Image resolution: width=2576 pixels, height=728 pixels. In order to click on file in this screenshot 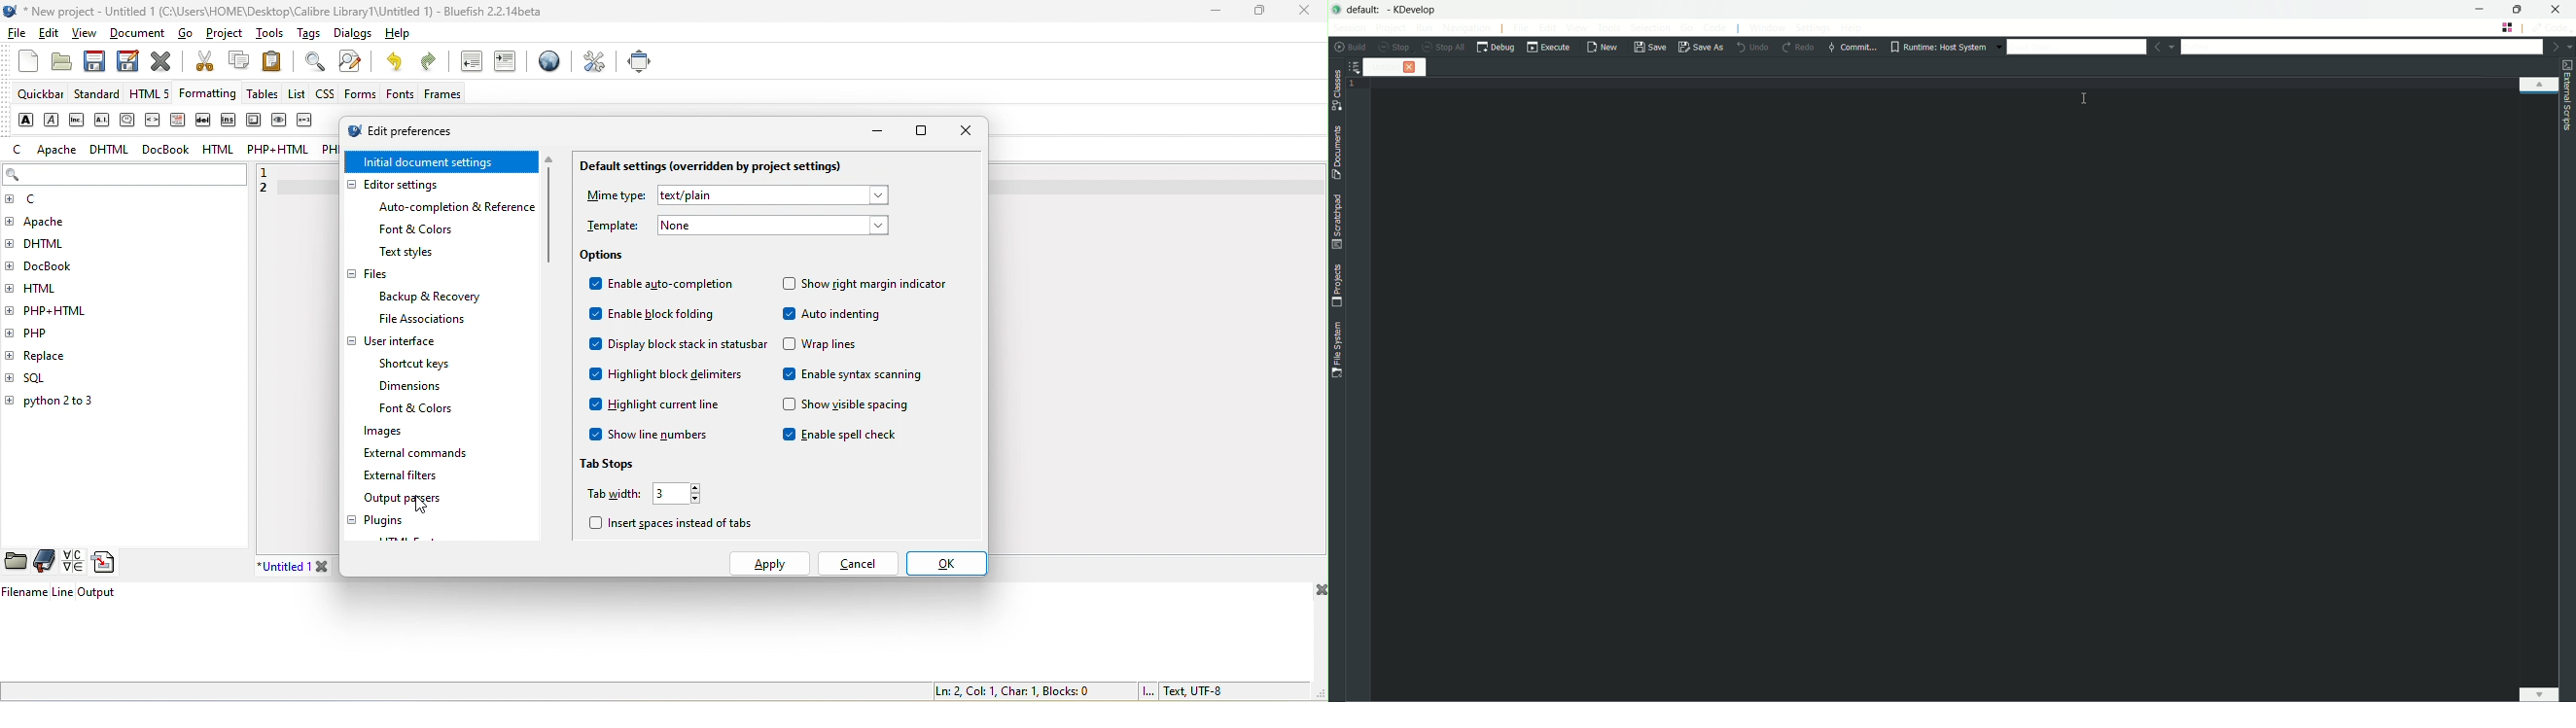, I will do `click(18, 38)`.